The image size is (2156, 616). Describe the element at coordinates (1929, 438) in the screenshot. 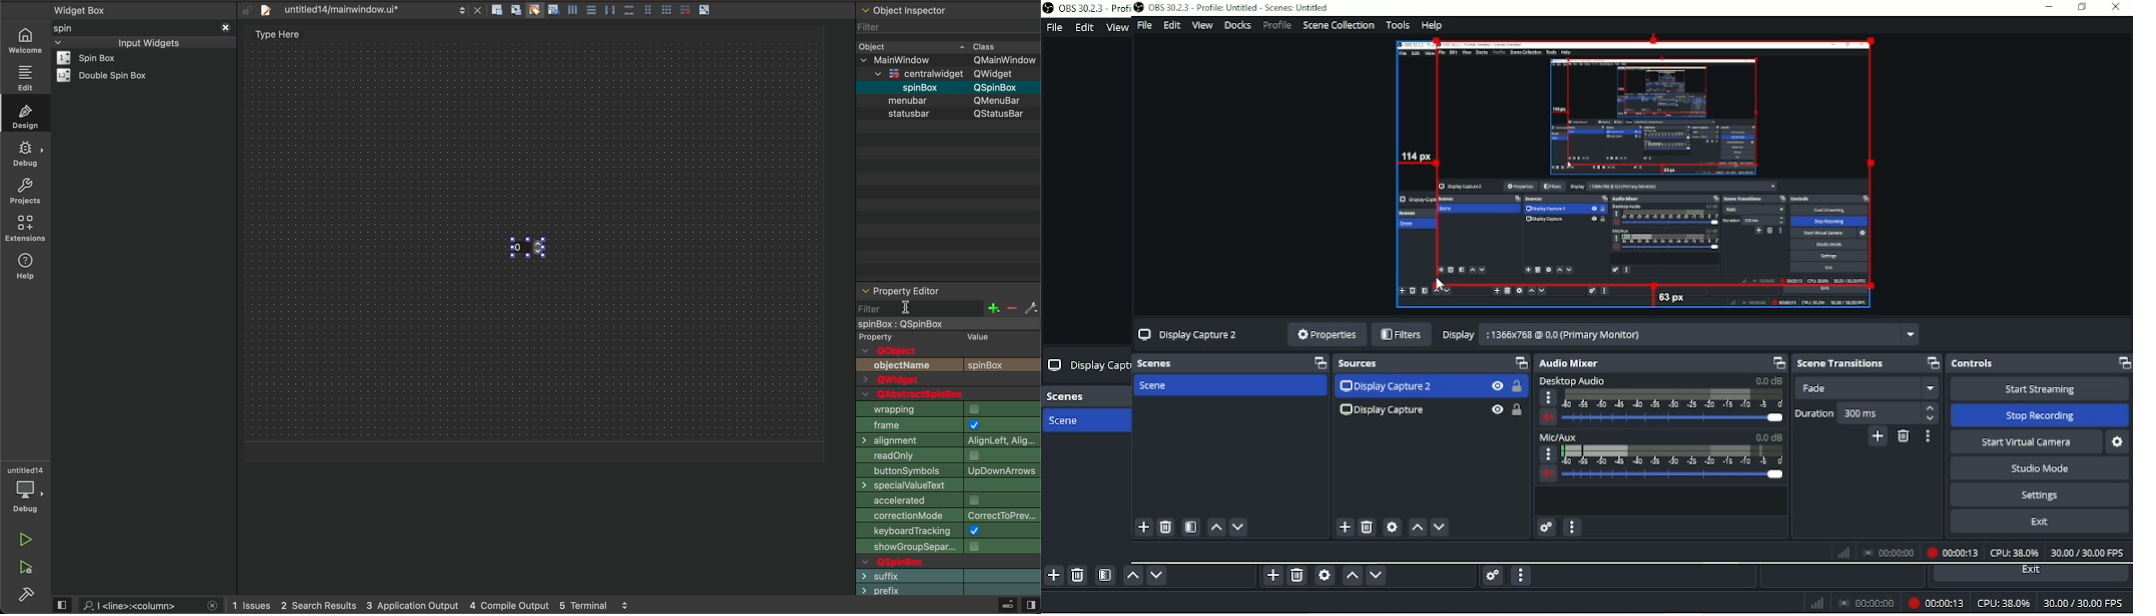

I see `Transition properties` at that location.